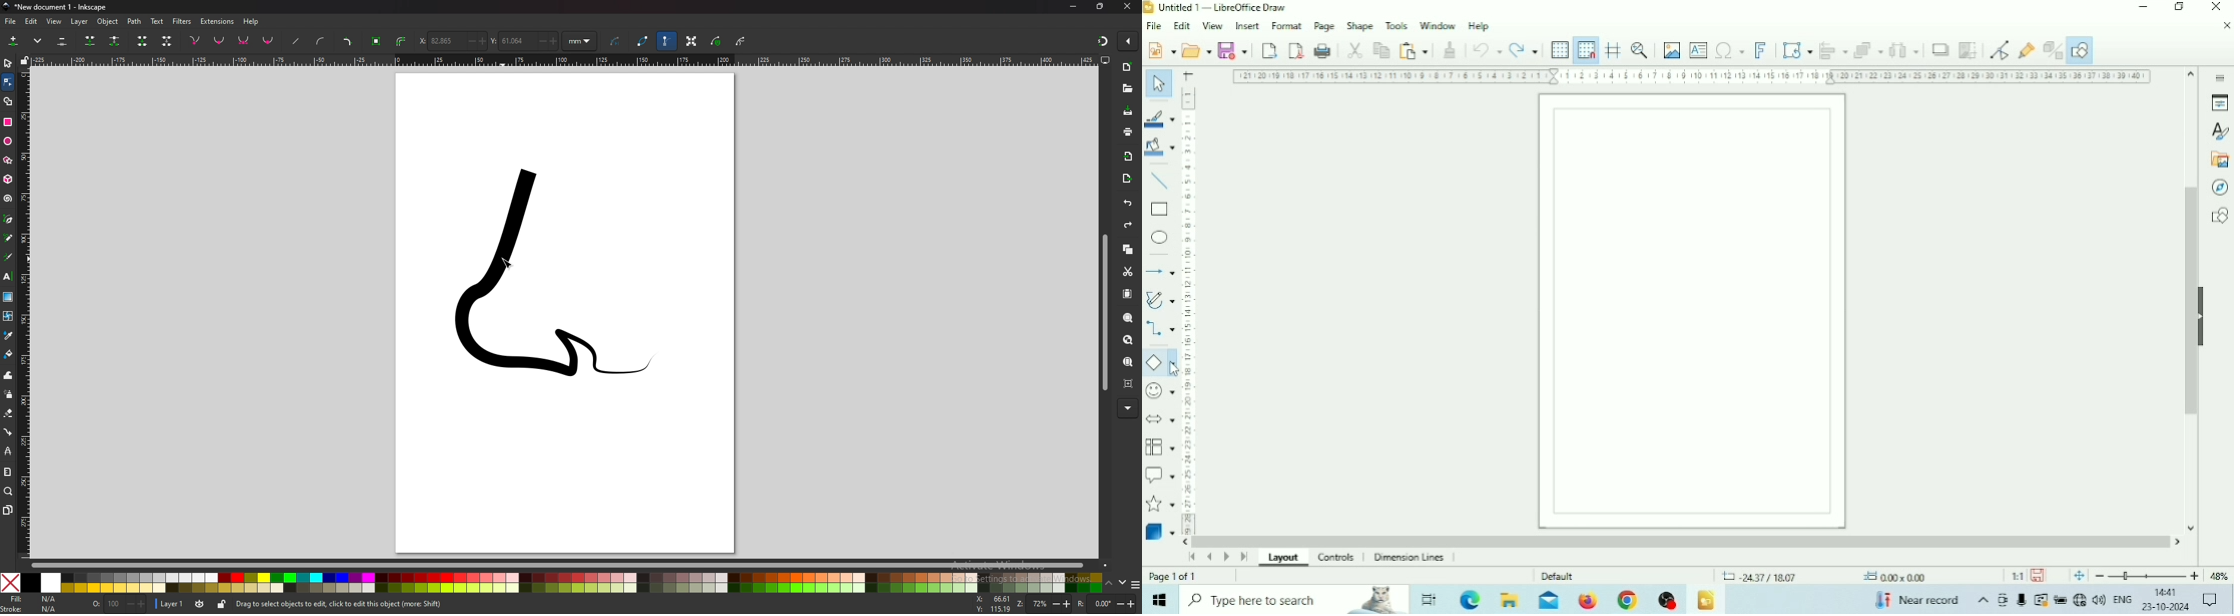 This screenshot has width=2240, height=616. I want to click on Hide, so click(2204, 314).